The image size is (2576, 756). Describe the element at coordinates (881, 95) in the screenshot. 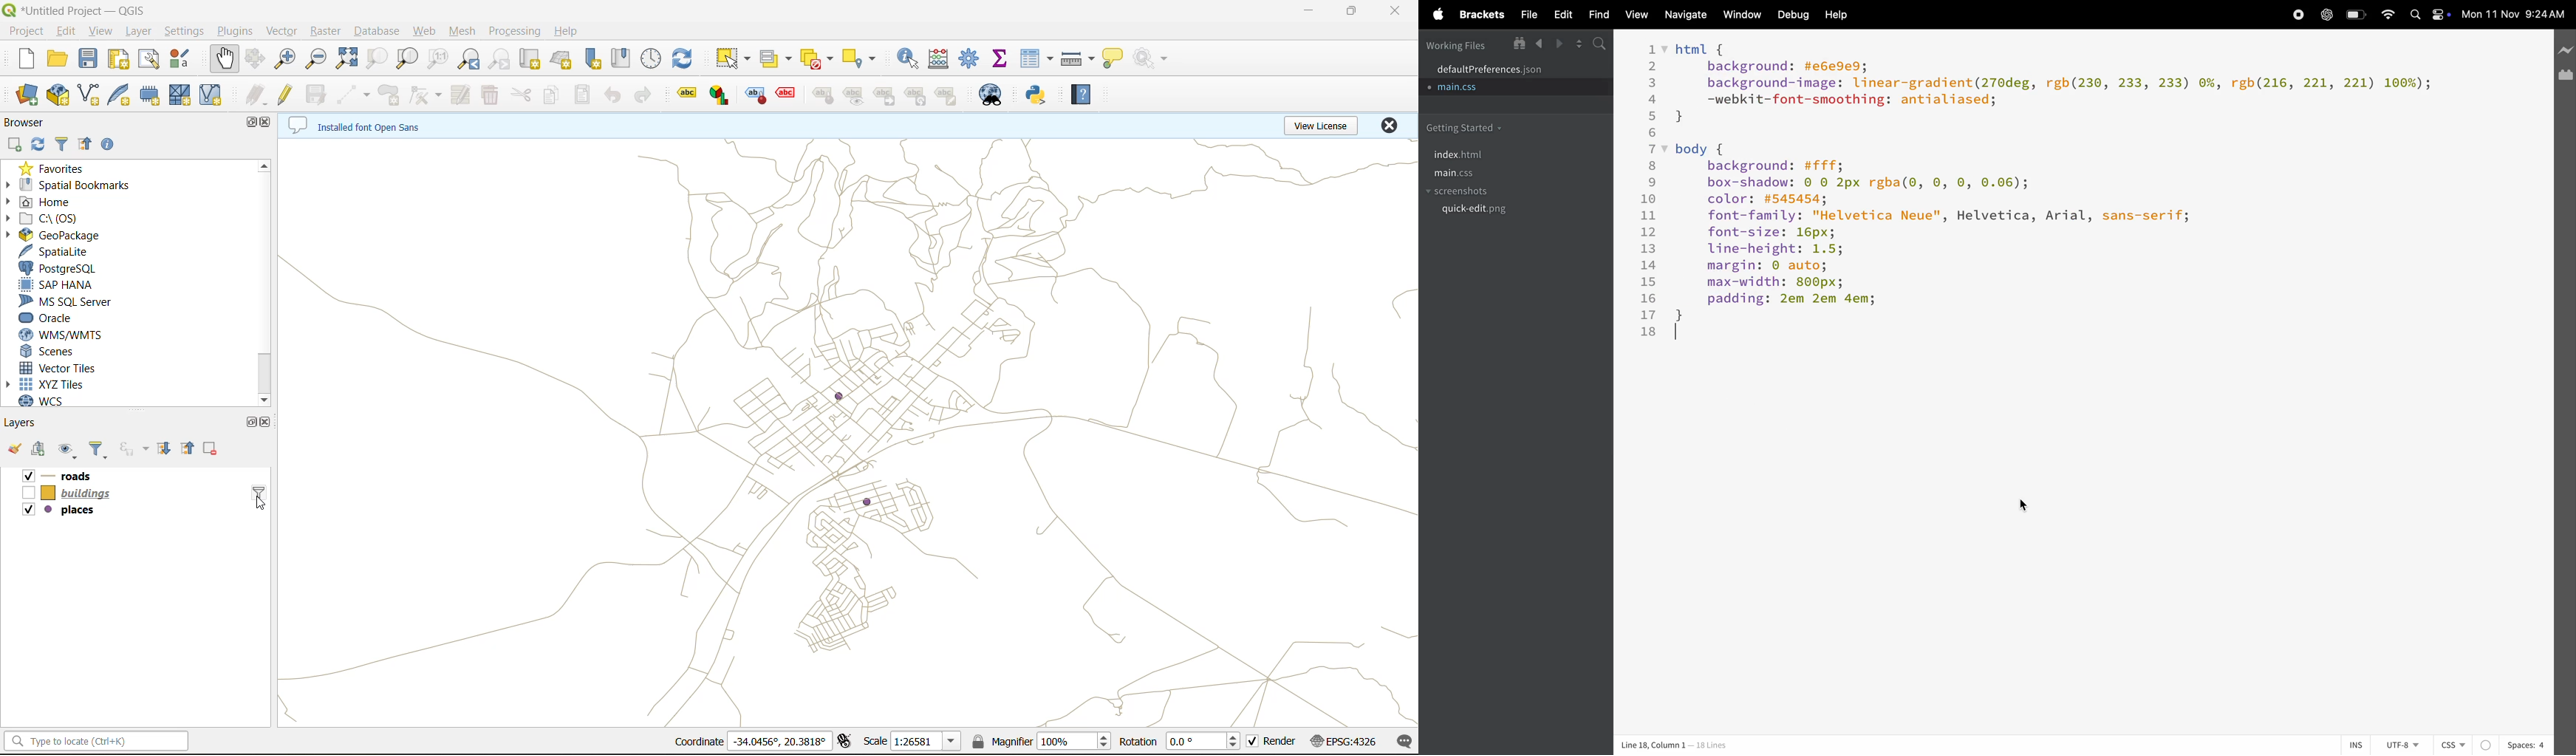

I see `Move Label` at that location.